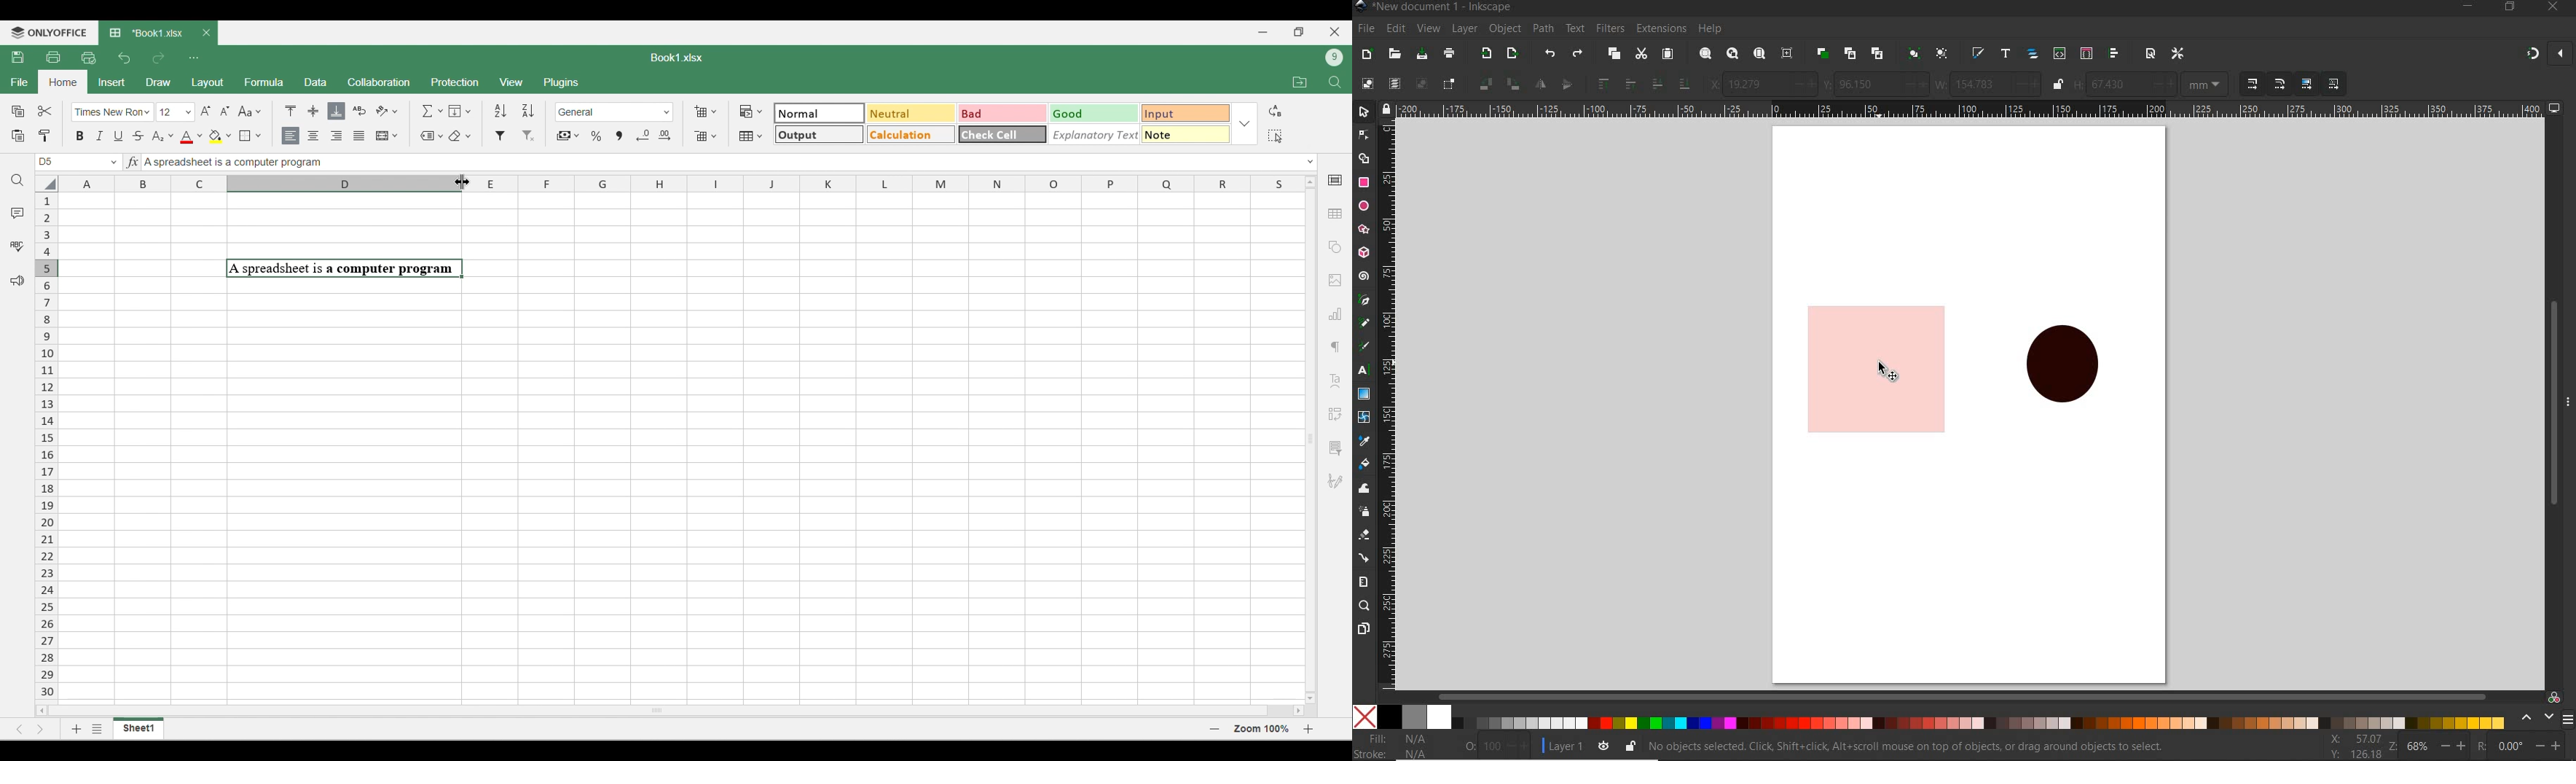 The height and width of the screenshot is (784, 2576). Describe the element at coordinates (124, 58) in the screenshot. I see `Undo` at that location.